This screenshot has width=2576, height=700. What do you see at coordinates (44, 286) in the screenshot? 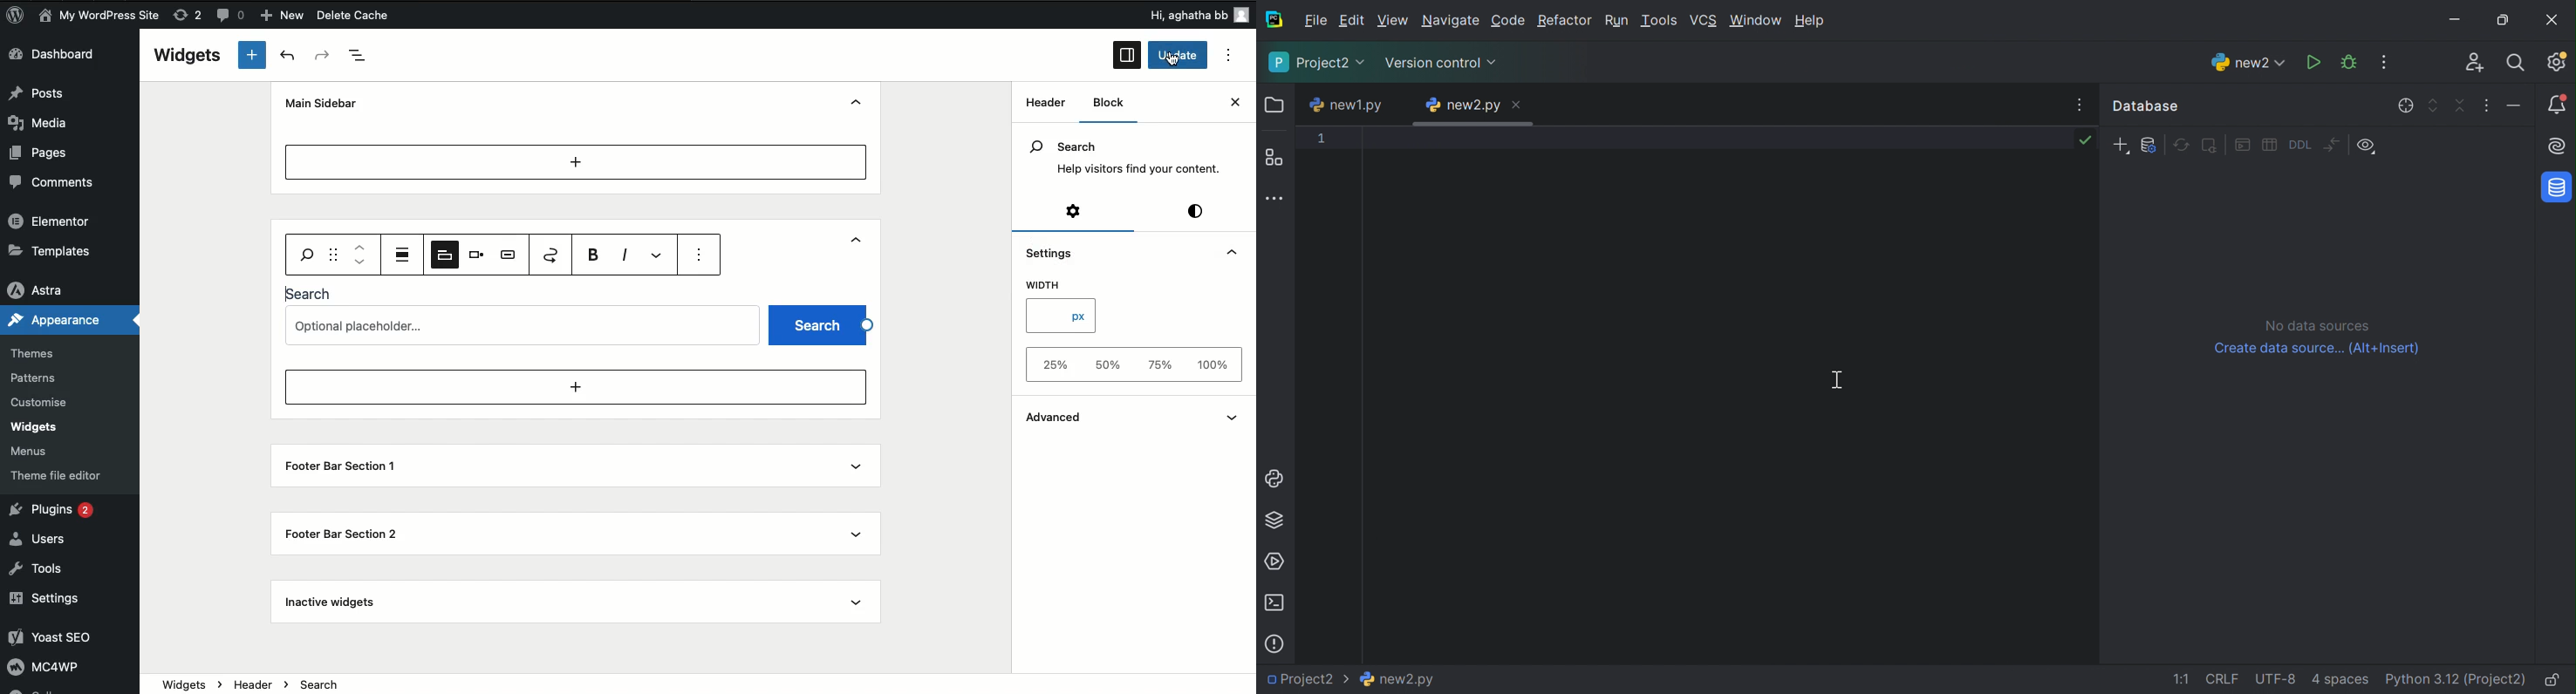
I see `Astra` at bounding box center [44, 286].